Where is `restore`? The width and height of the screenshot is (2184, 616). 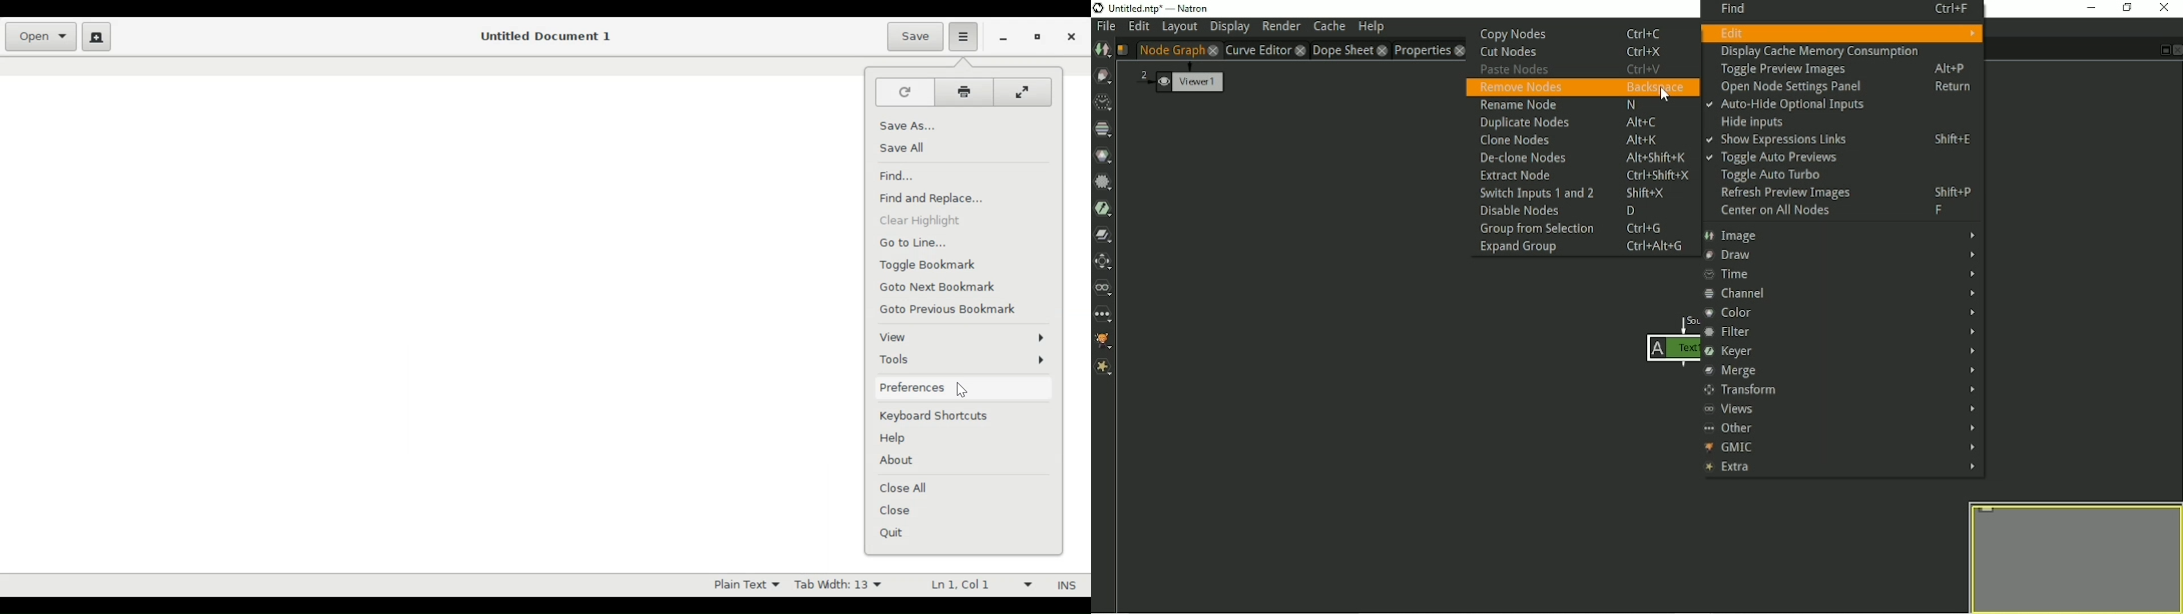 restore is located at coordinates (1036, 36).